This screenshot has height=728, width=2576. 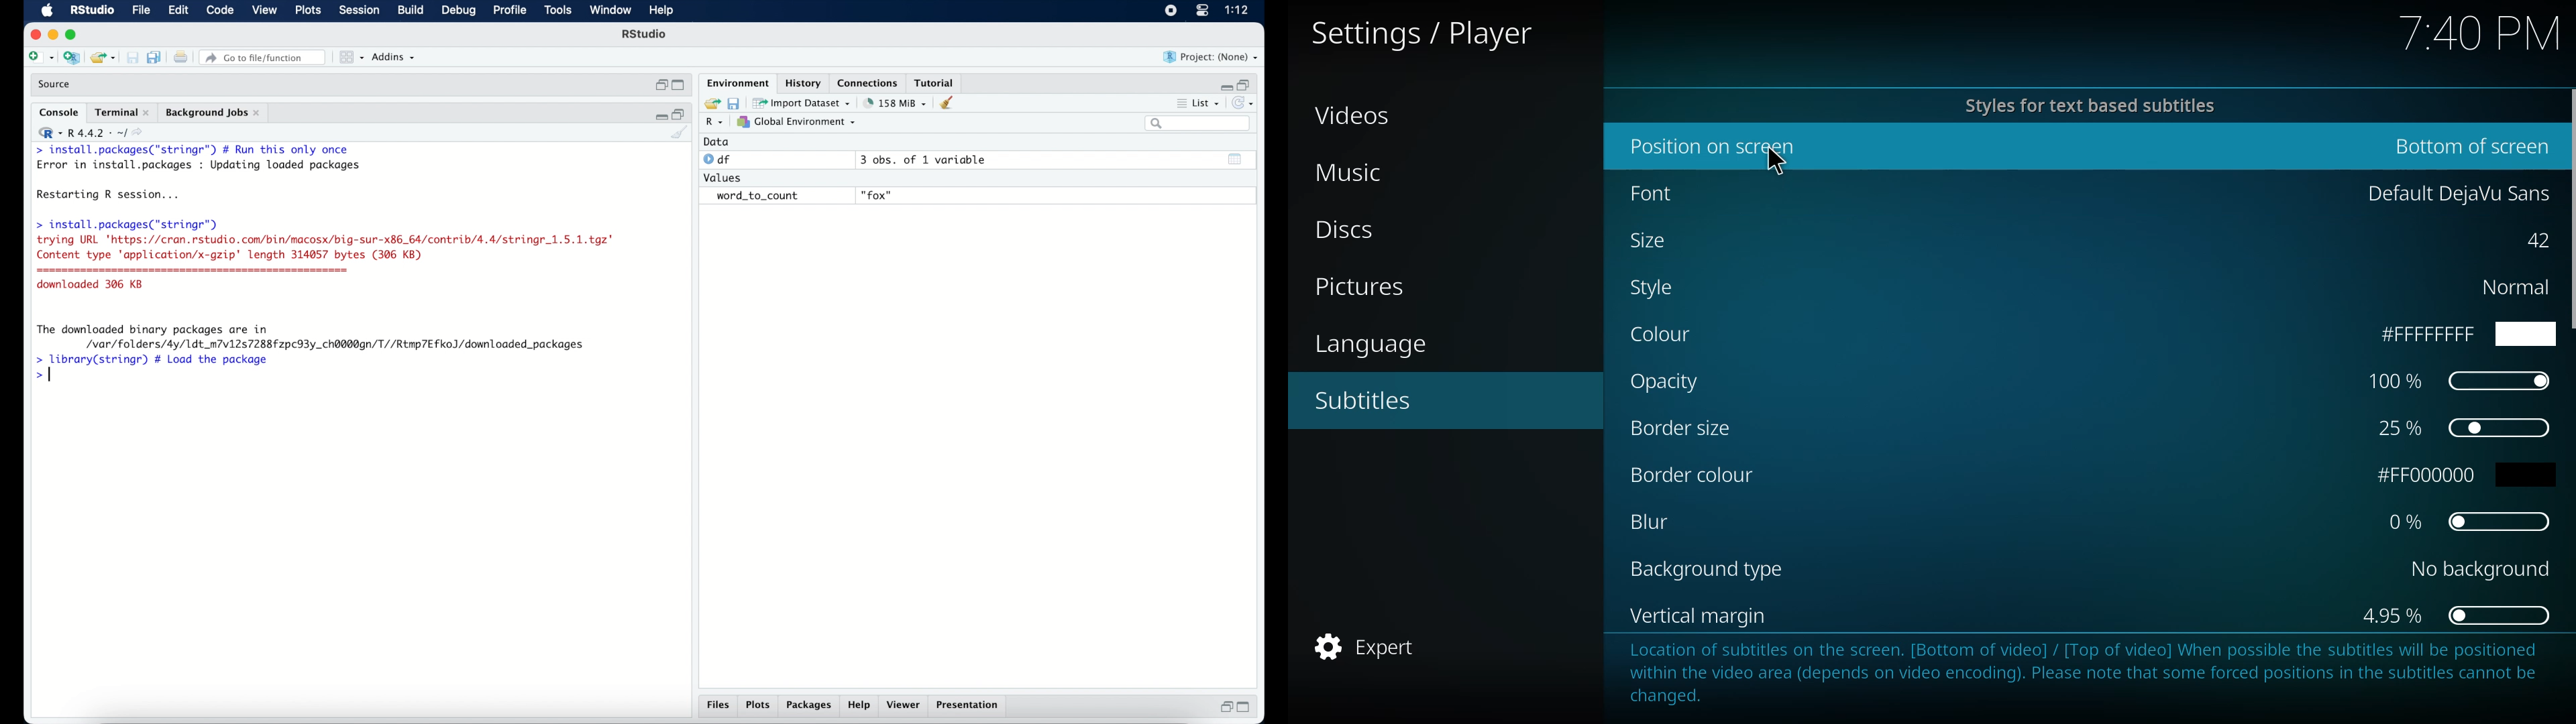 What do you see at coordinates (199, 165) in the screenshot?
I see `Error in install.packages : Updating loaded packages` at bounding box center [199, 165].